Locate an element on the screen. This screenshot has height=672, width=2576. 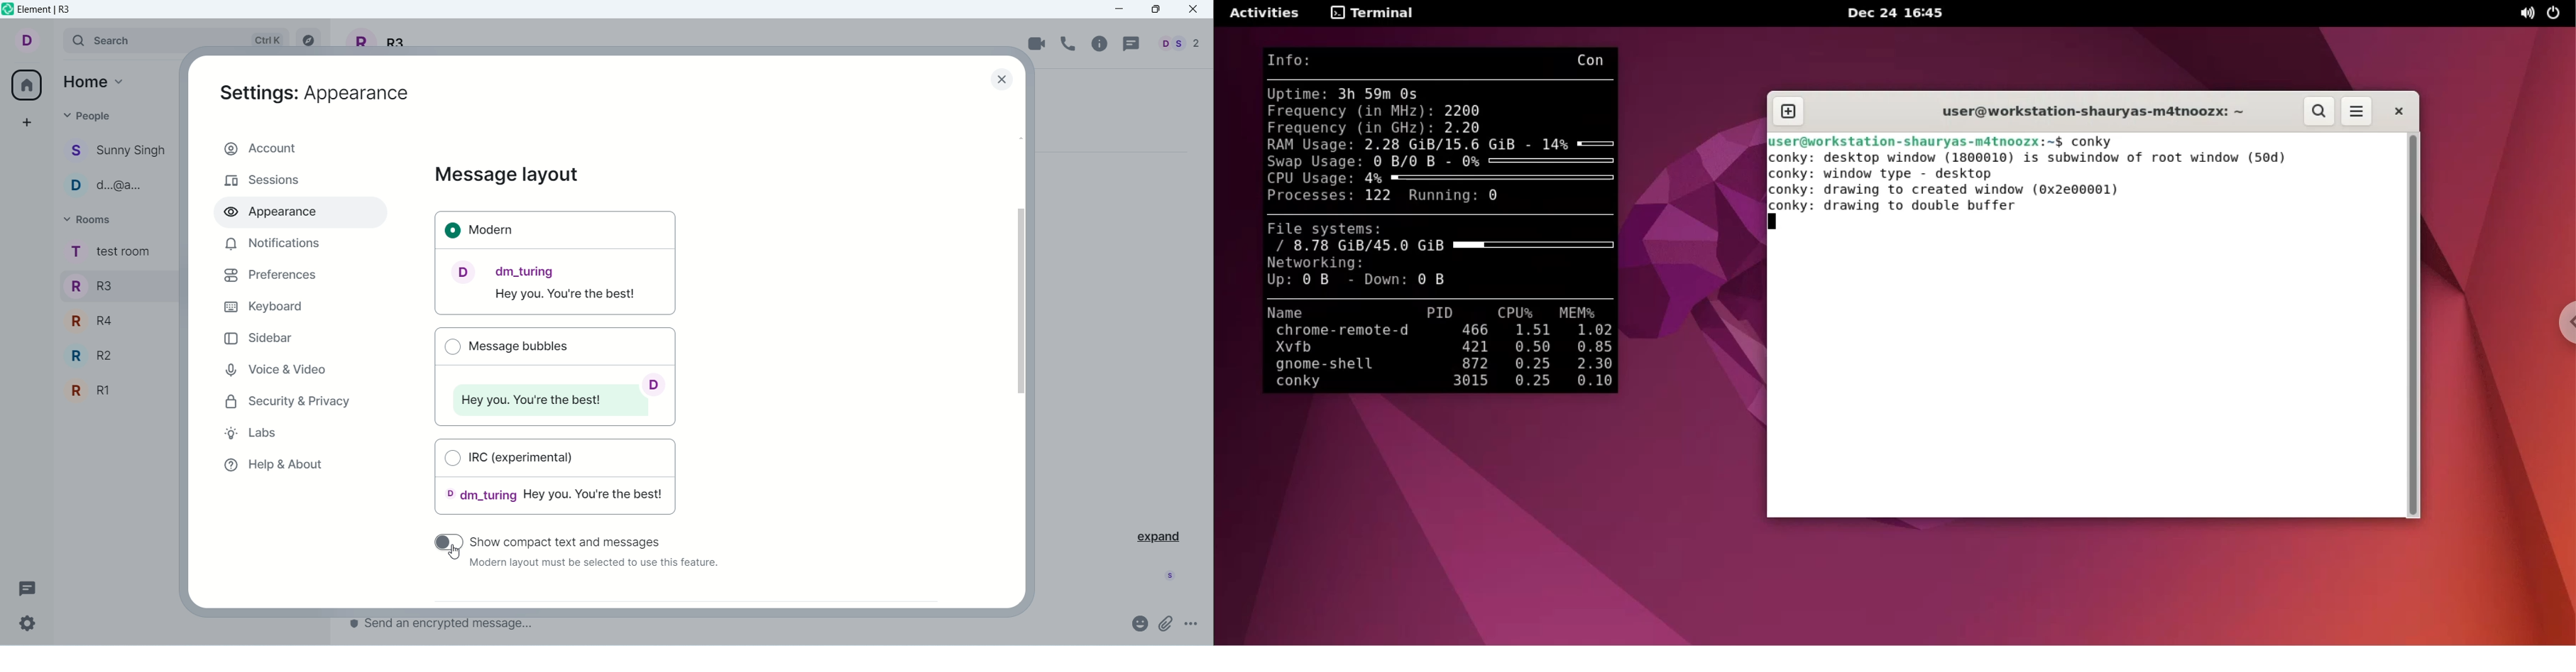
sidebar is located at coordinates (260, 338).